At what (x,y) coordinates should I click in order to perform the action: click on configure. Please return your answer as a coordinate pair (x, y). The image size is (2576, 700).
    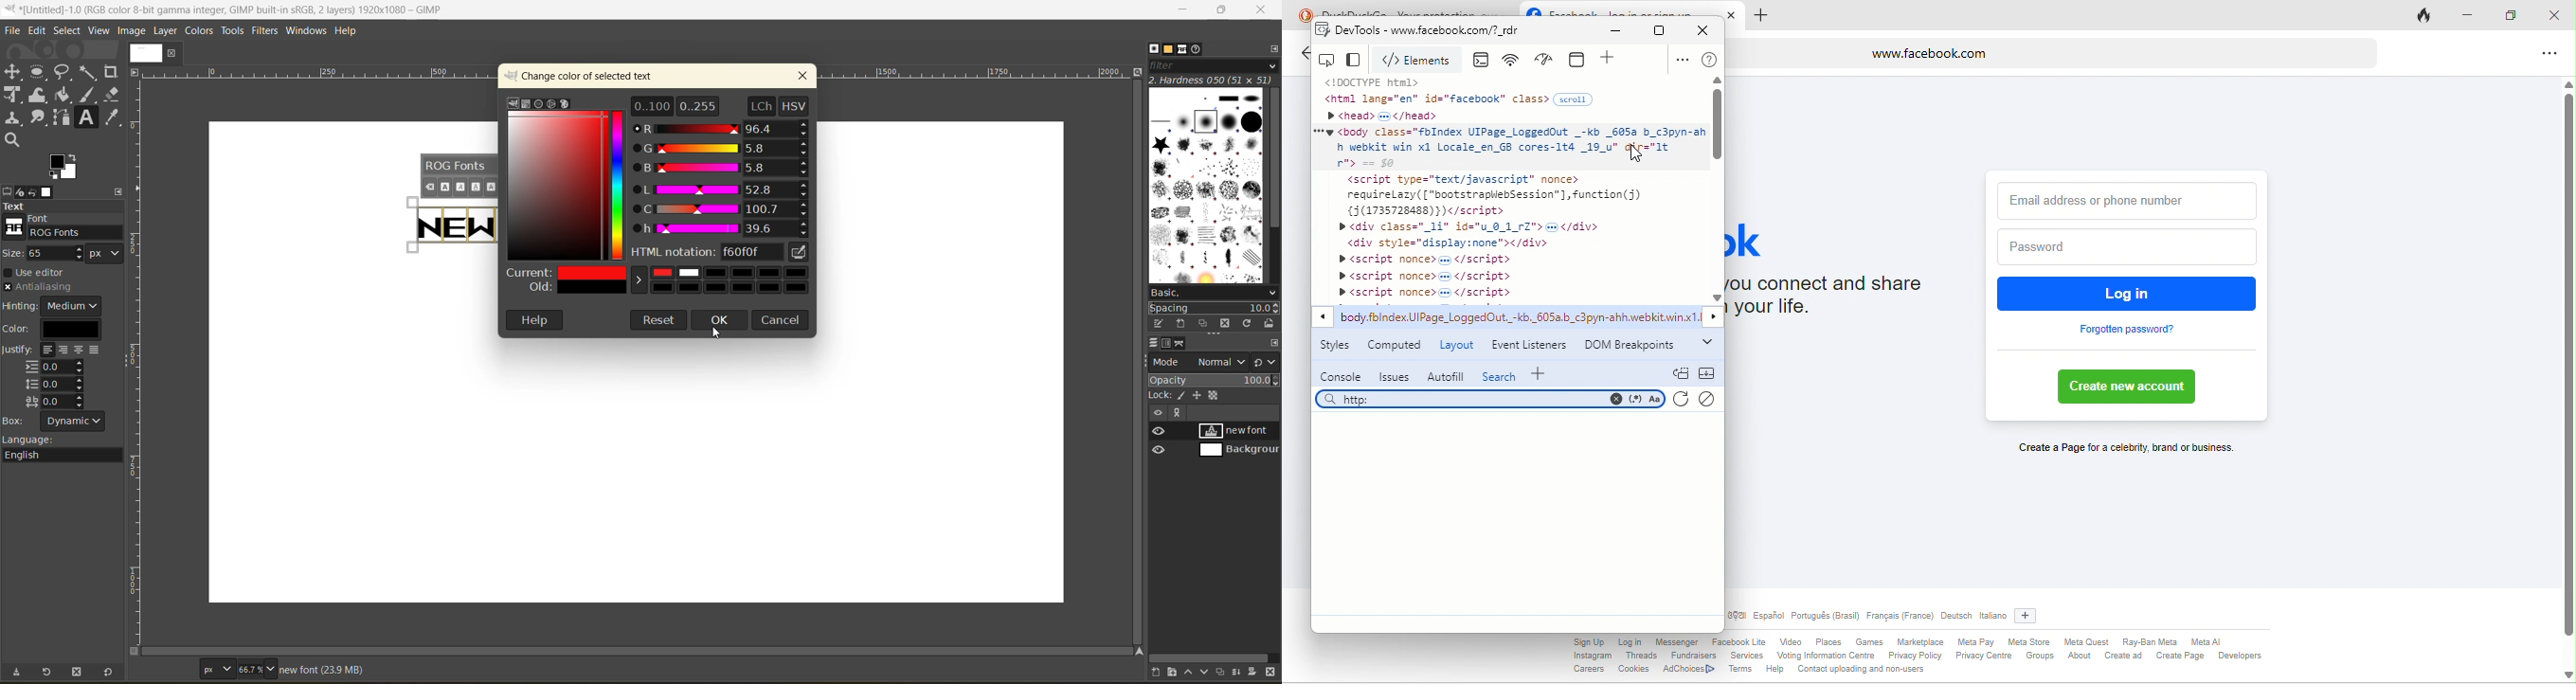
    Looking at the image, I should click on (1275, 51).